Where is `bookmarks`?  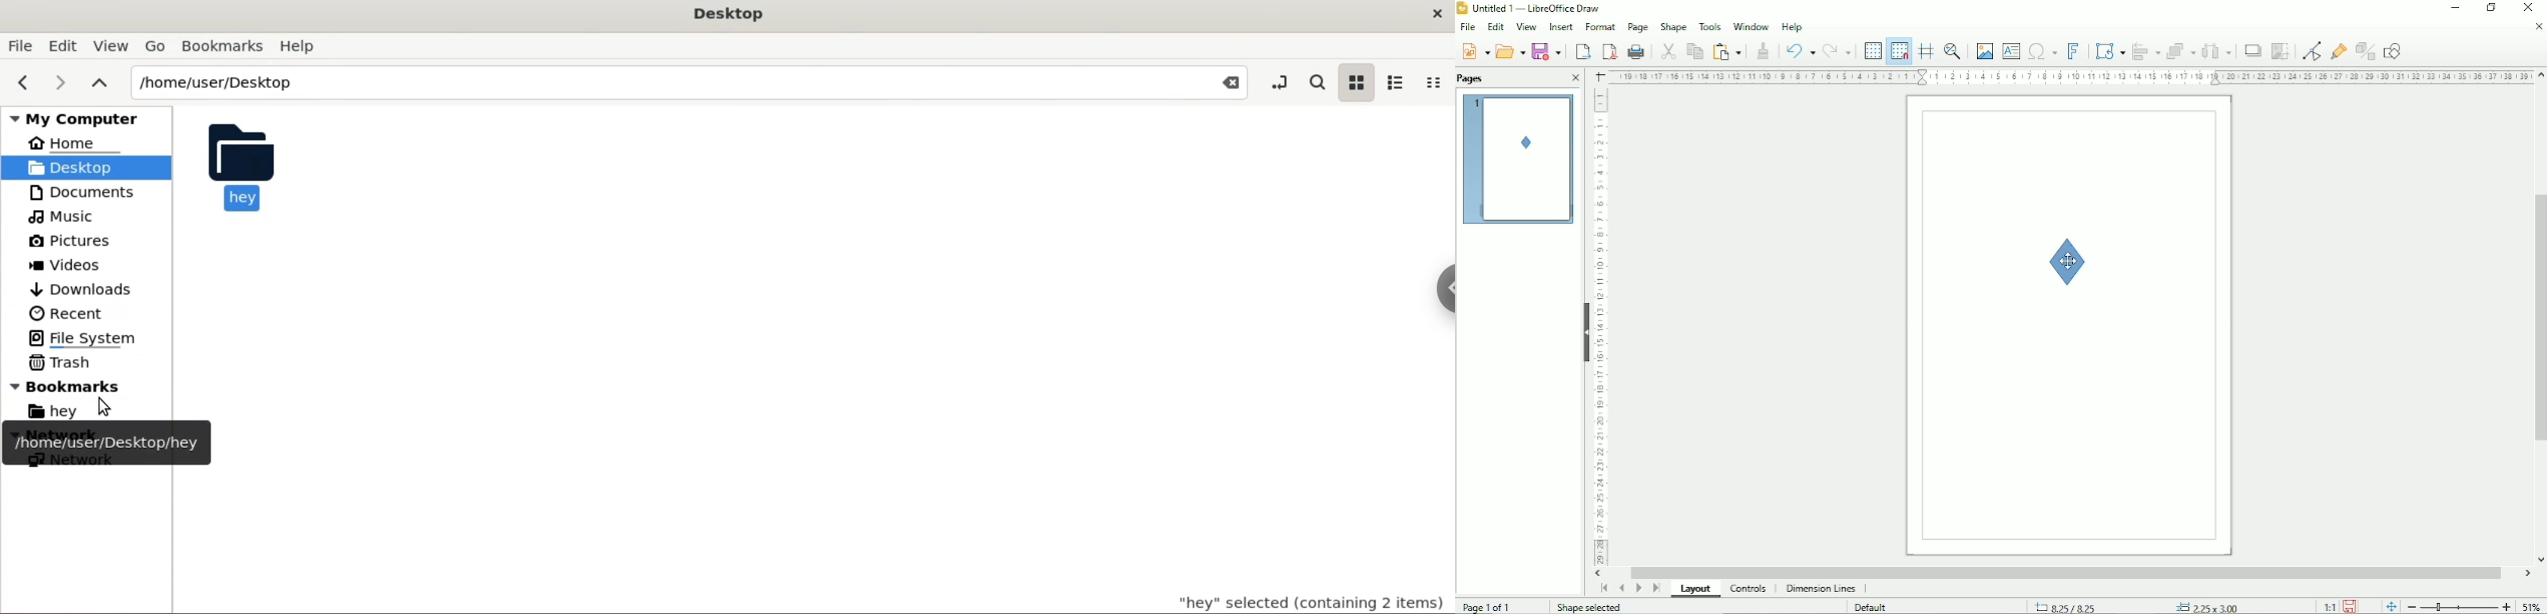
bookmarks is located at coordinates (100, 386).